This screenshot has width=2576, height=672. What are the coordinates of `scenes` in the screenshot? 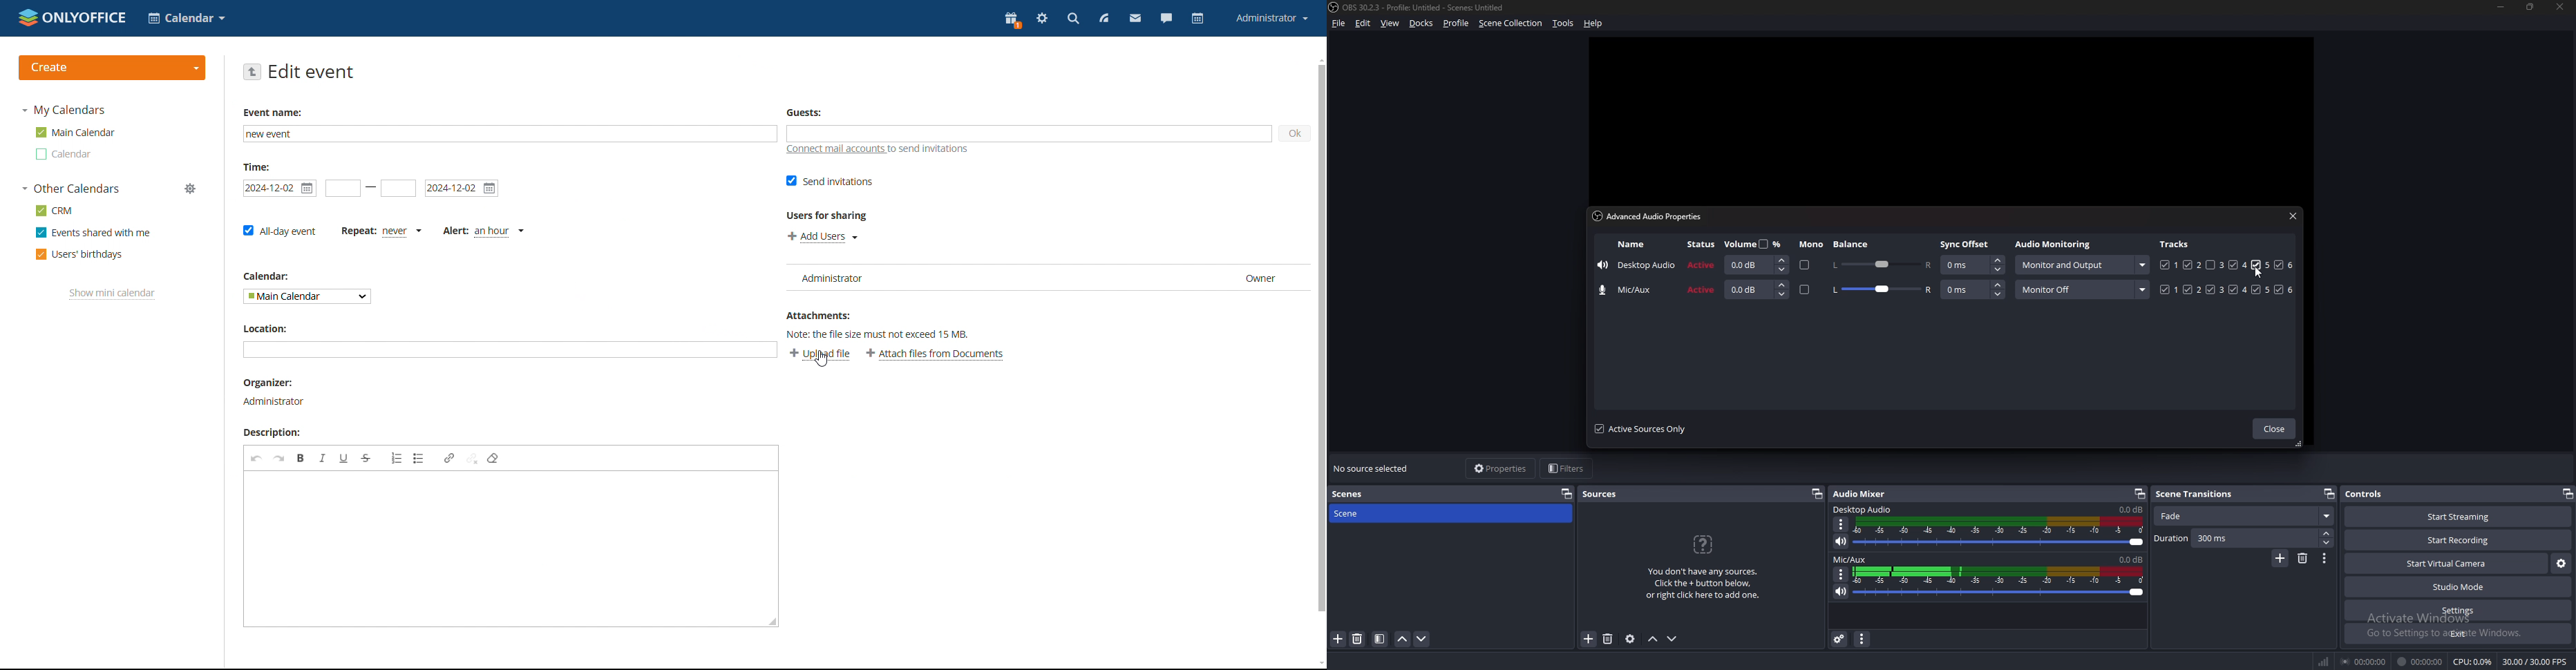 It's located at (1355, 493).